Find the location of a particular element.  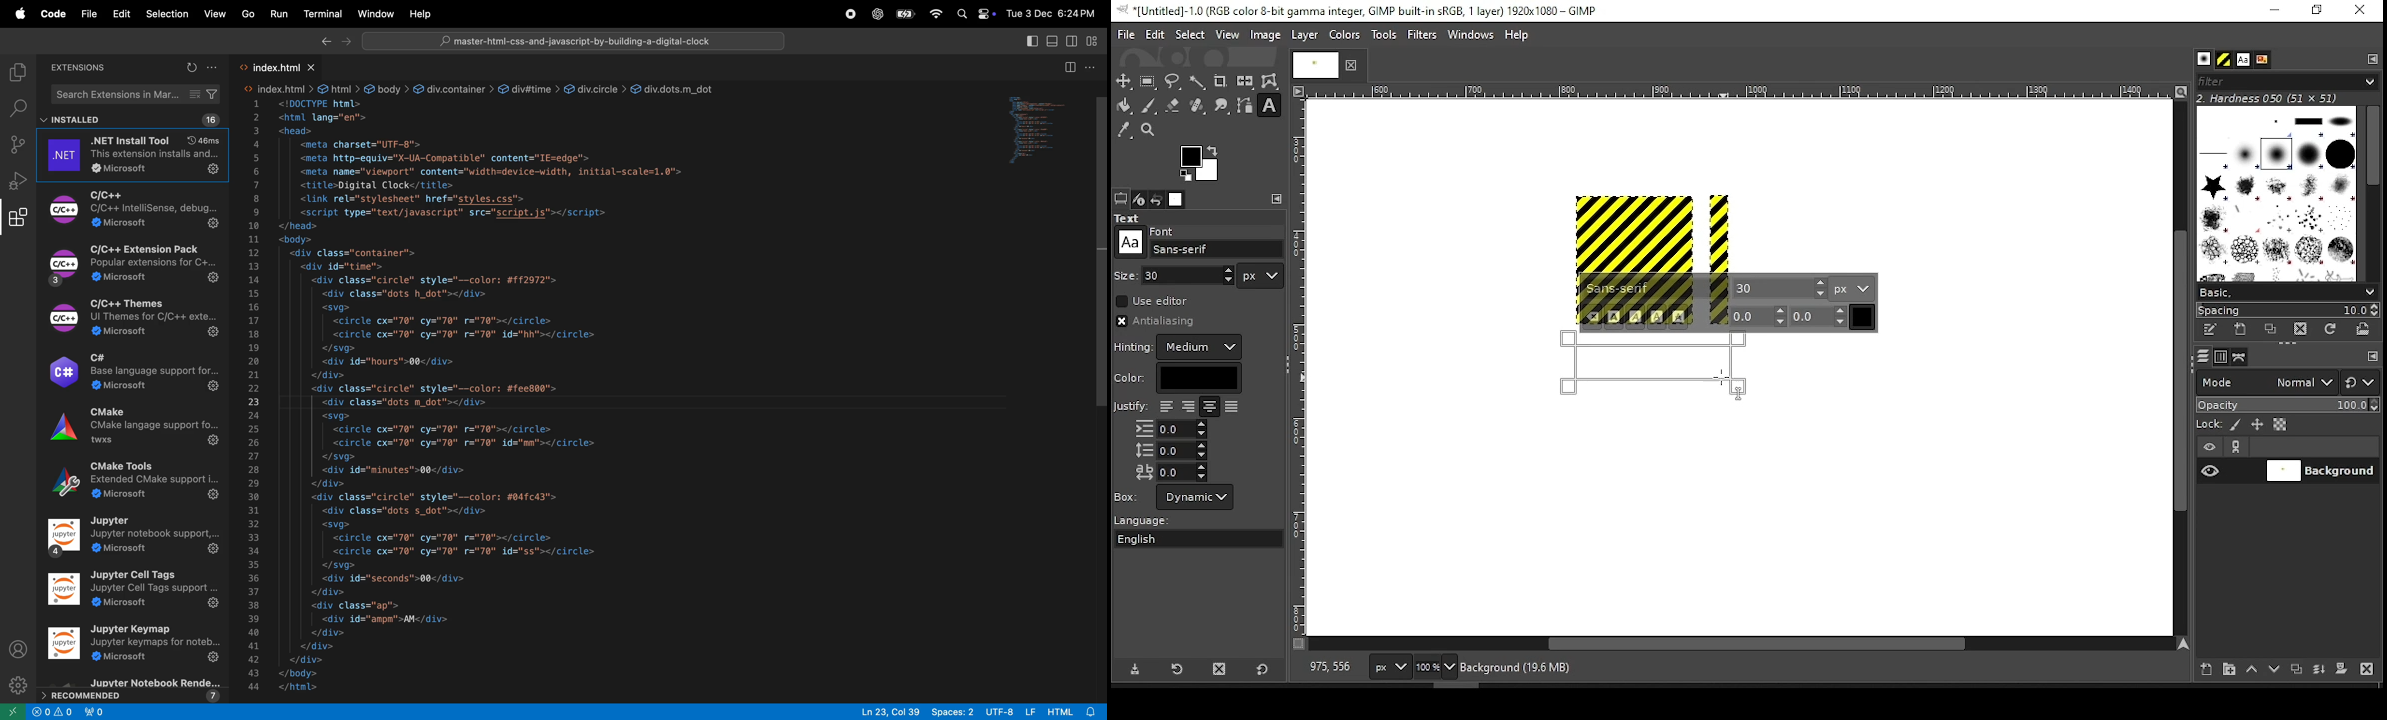

hinting is located at coordinates (1180, 347).